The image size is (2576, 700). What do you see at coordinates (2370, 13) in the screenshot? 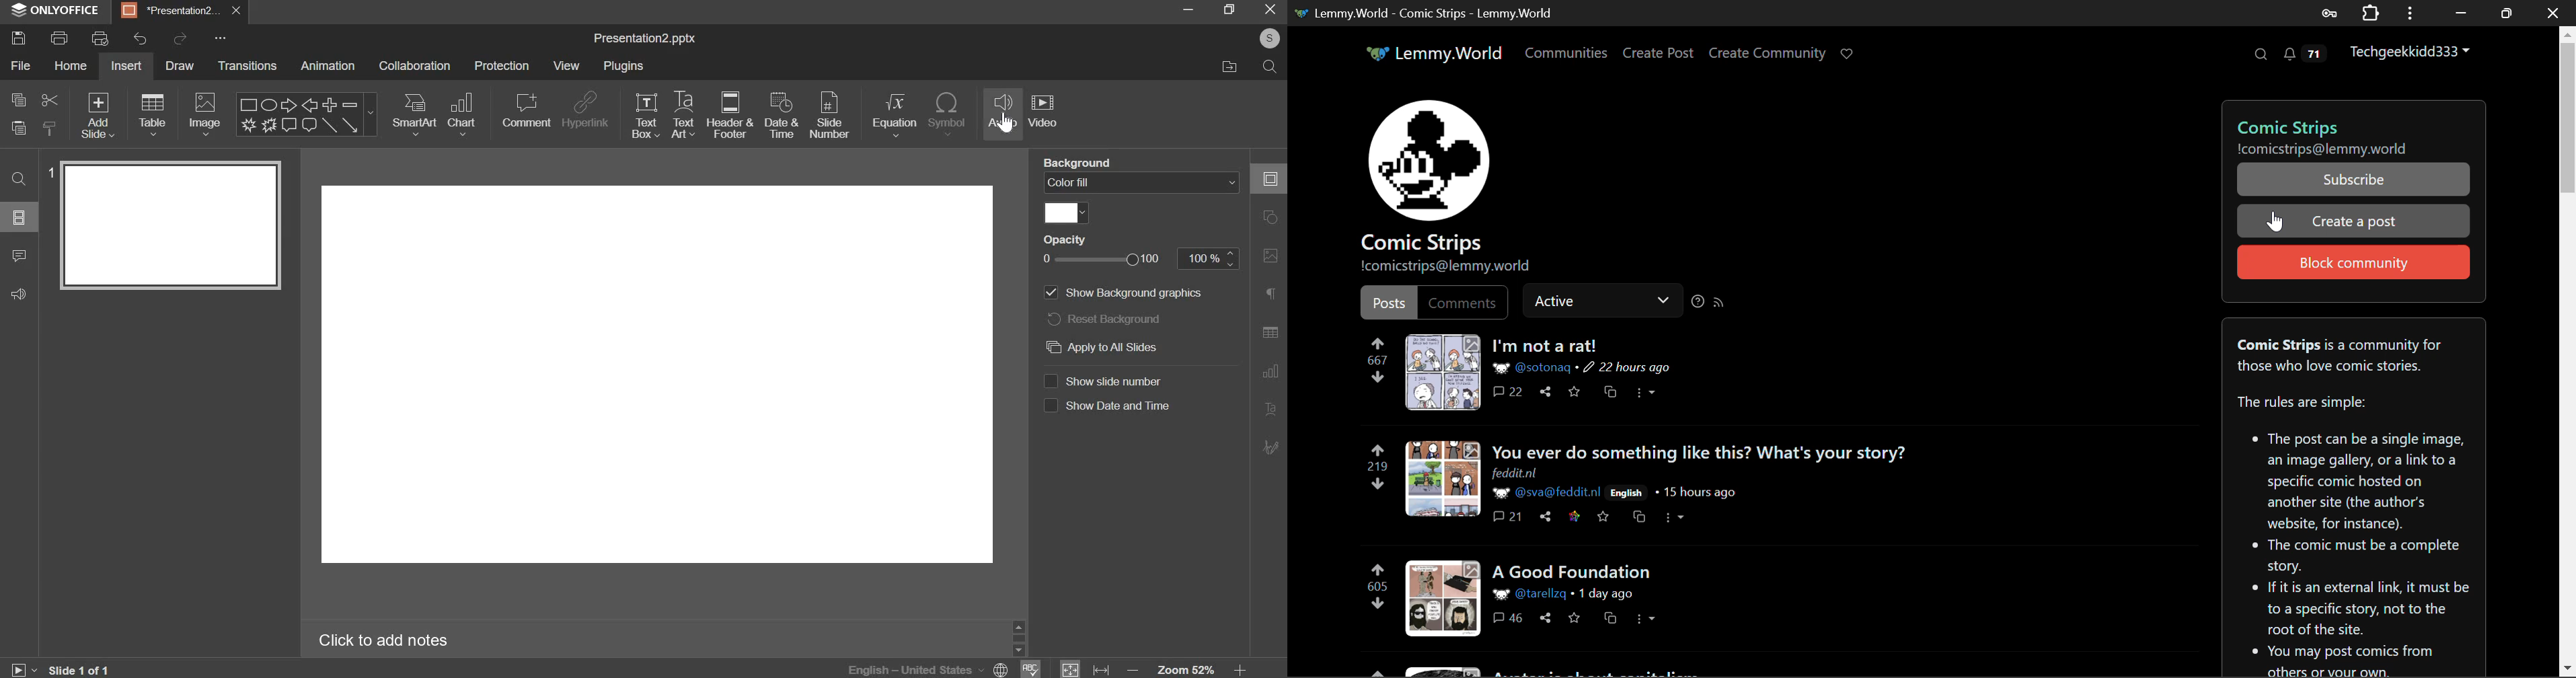
I see `Extensions` at bounding box center [2370, 13].